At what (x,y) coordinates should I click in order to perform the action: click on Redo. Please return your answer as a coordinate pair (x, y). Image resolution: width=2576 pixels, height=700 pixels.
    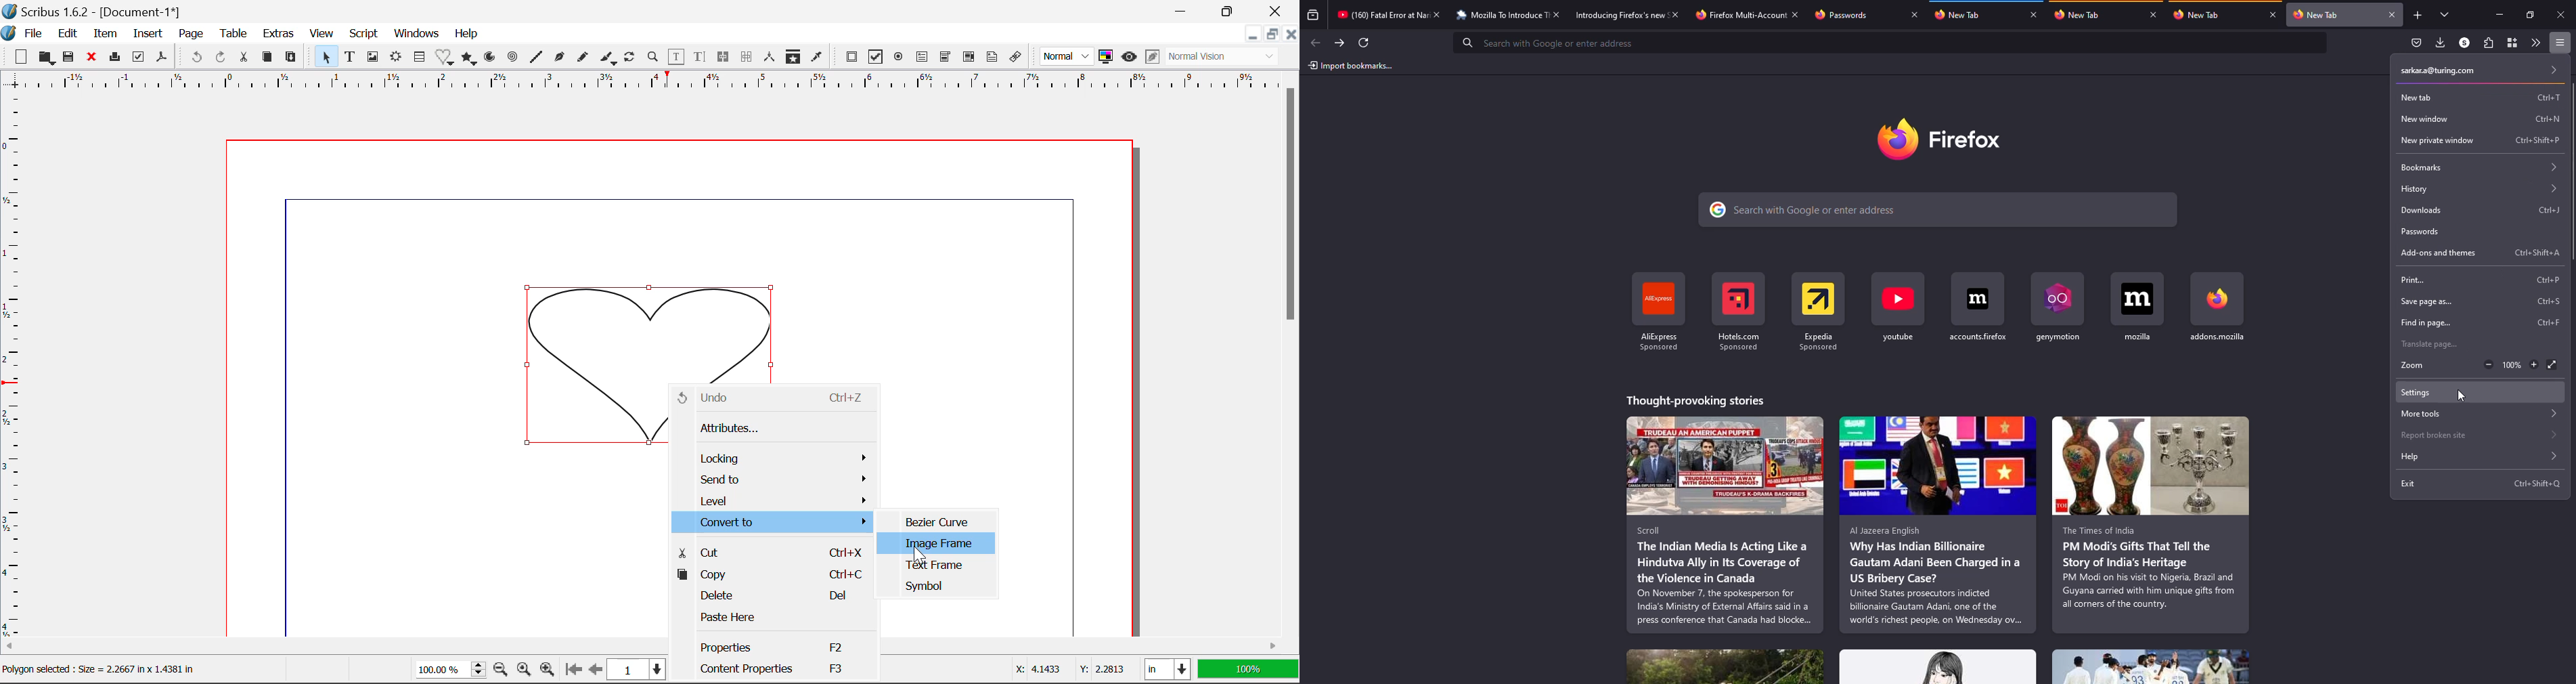
    Looking at the image, I should click on (220, 56).